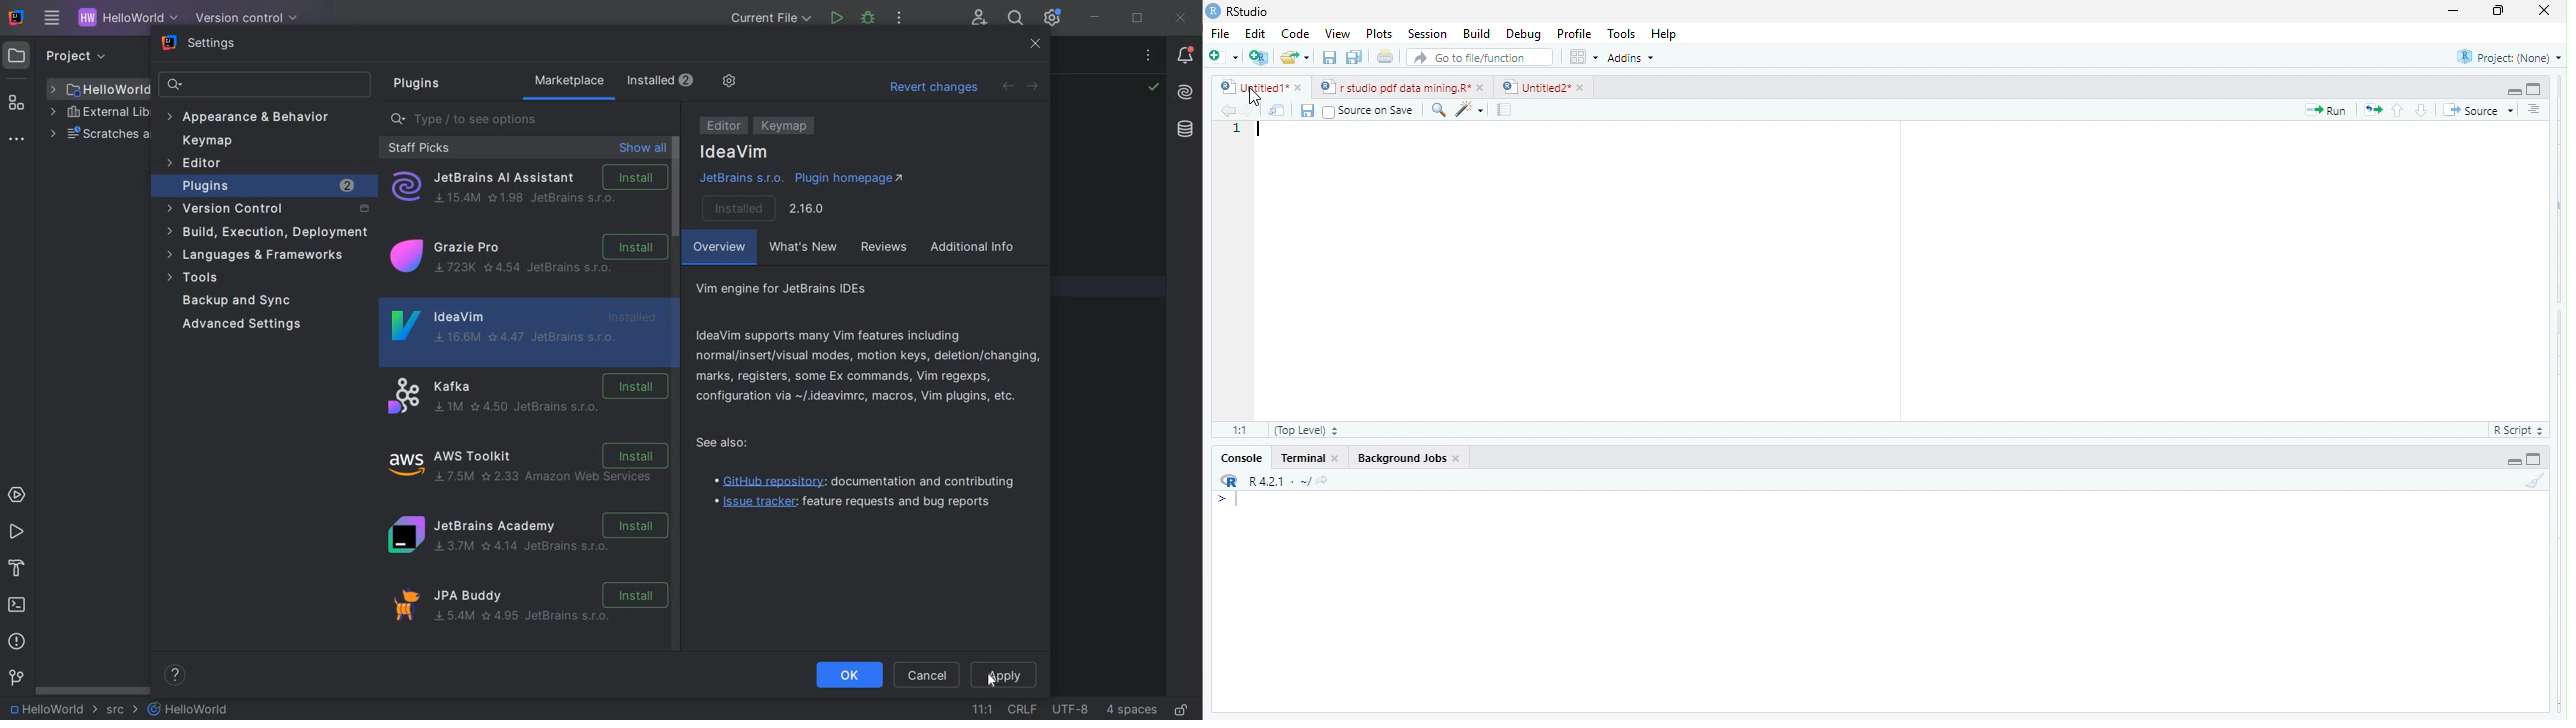  Describe the element at coordinates (2515, 431) in the screenshot. I see `R Script ` at that location.